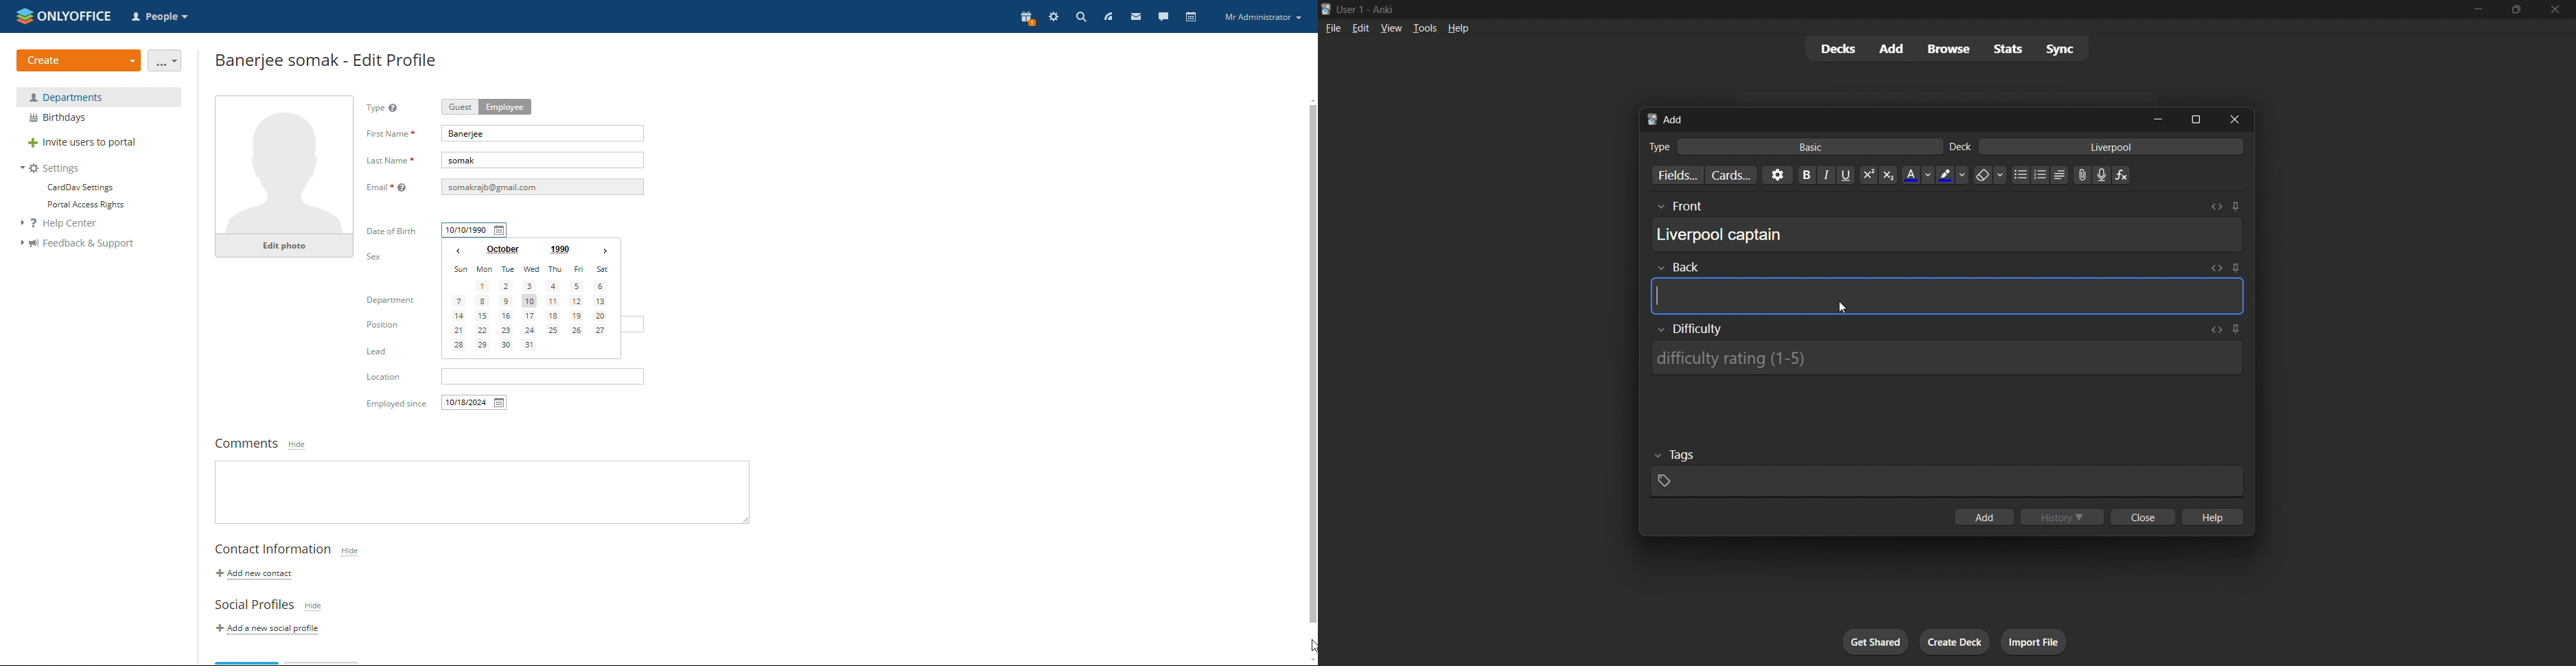 Image resolution: width=2576 pixels, height=672 pixels. Describe the element at coordinates (1391, 28) in the screenshot. I see `view` at that location.